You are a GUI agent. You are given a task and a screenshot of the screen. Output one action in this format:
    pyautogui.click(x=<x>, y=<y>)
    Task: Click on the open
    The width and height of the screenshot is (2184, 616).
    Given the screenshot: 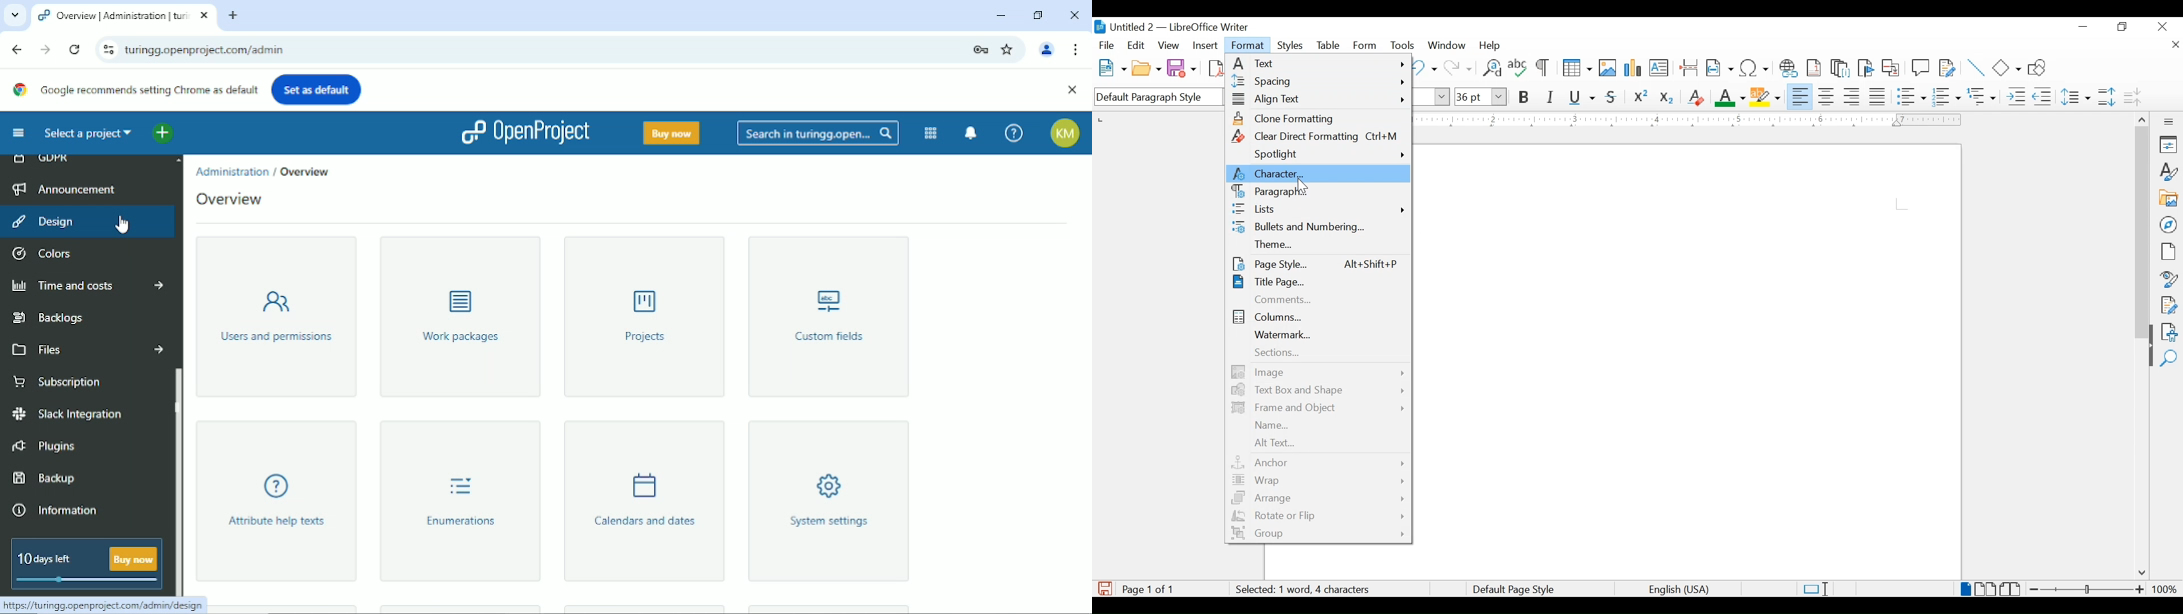 What is the action you would take?
    pyautogui.click(x=1146, y=69)
    